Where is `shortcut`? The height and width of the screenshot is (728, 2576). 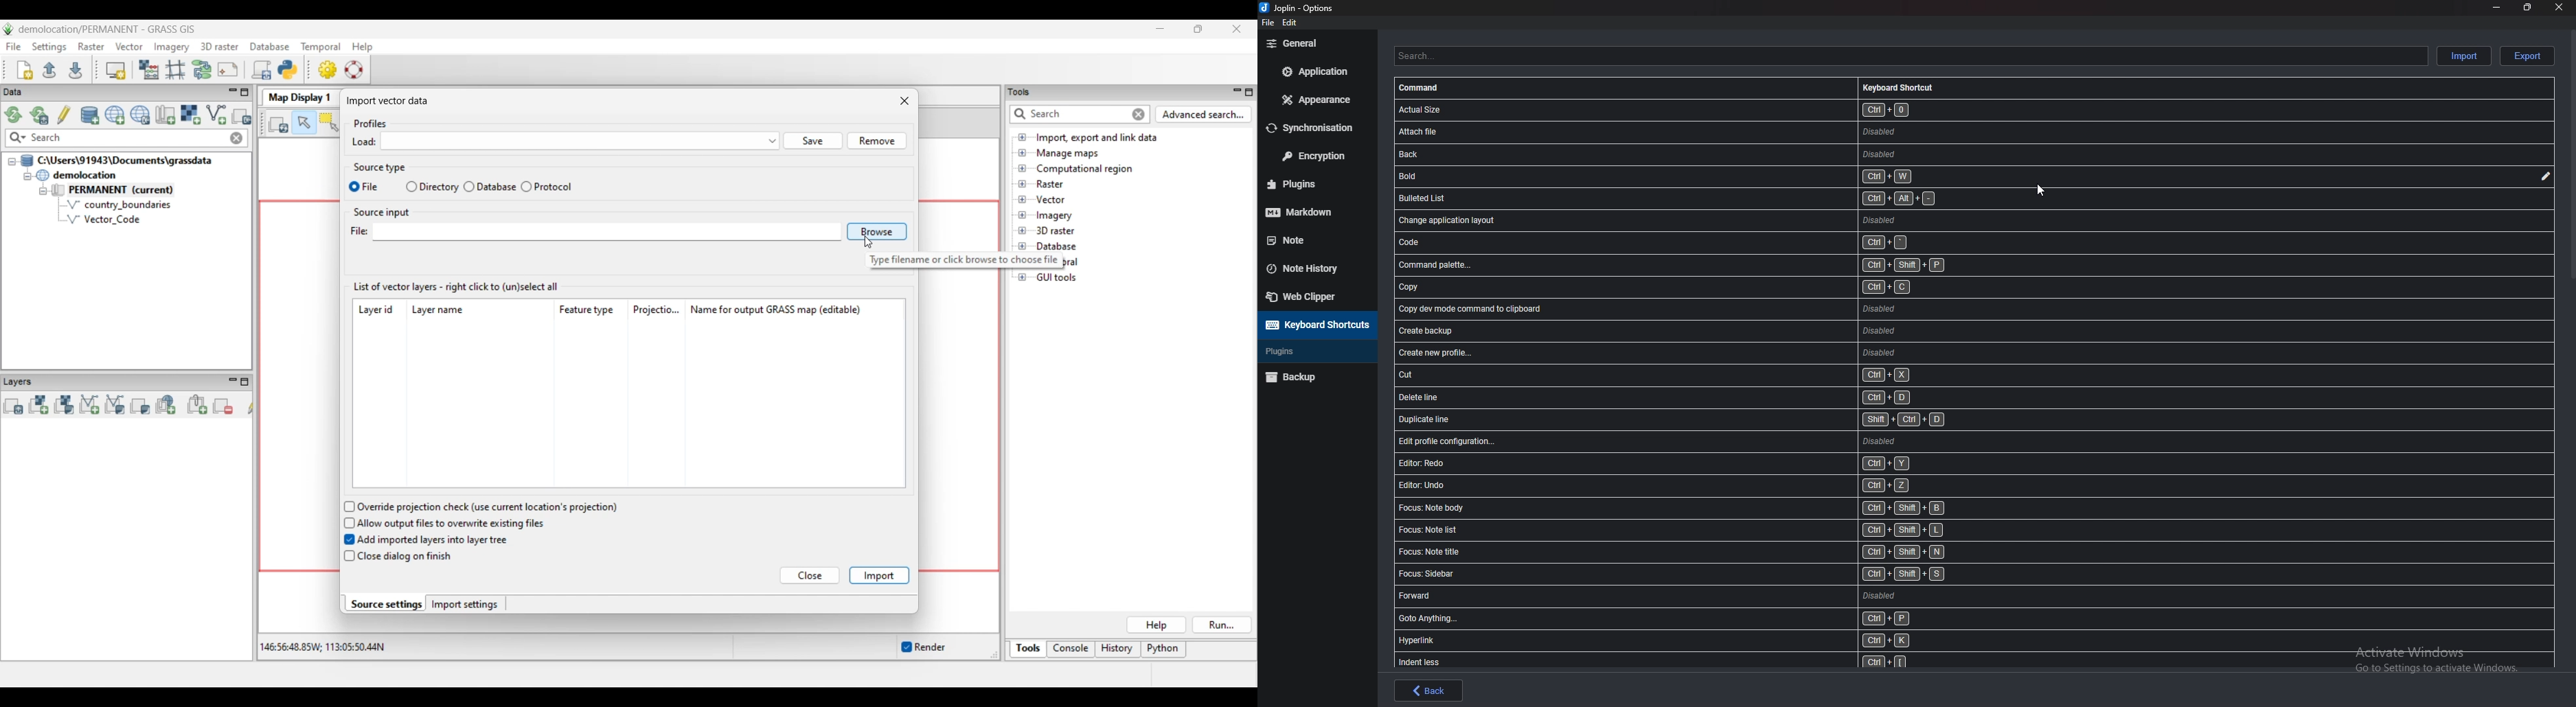 shortcut is located at coordinates (1703, 487).